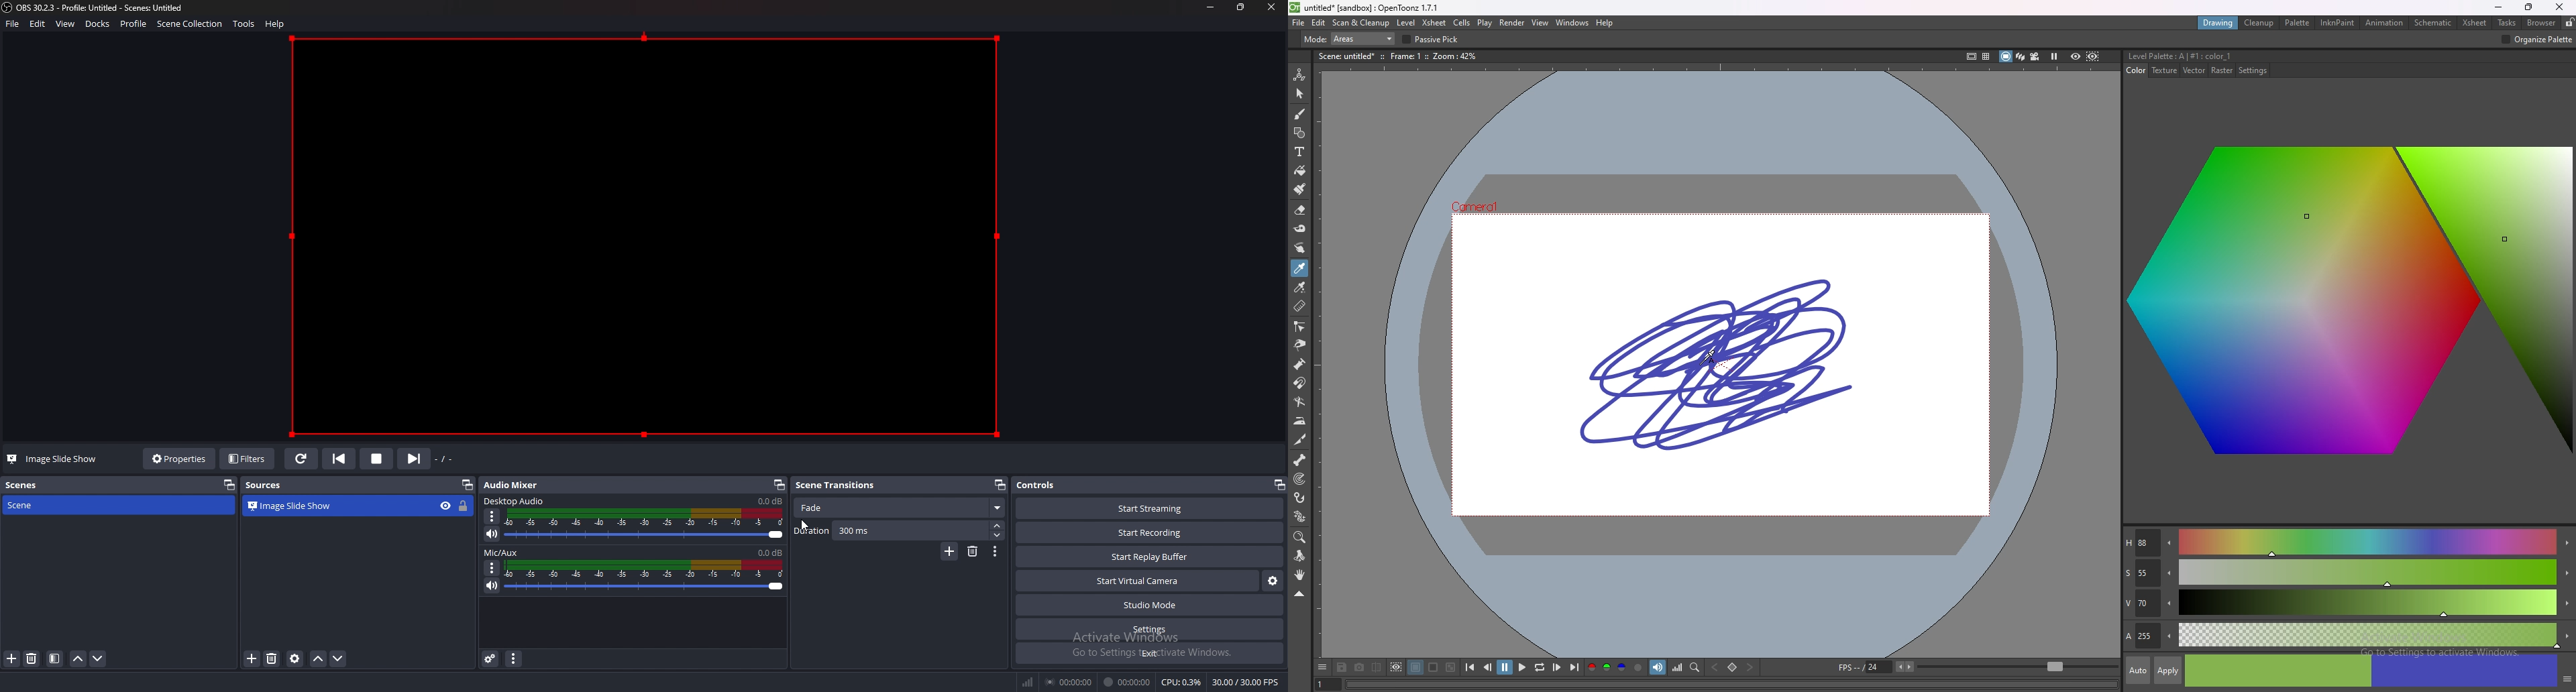 Image resolution: width=2576 pixels, height=700 pixels. I want to click on tools, so click(245, 23).